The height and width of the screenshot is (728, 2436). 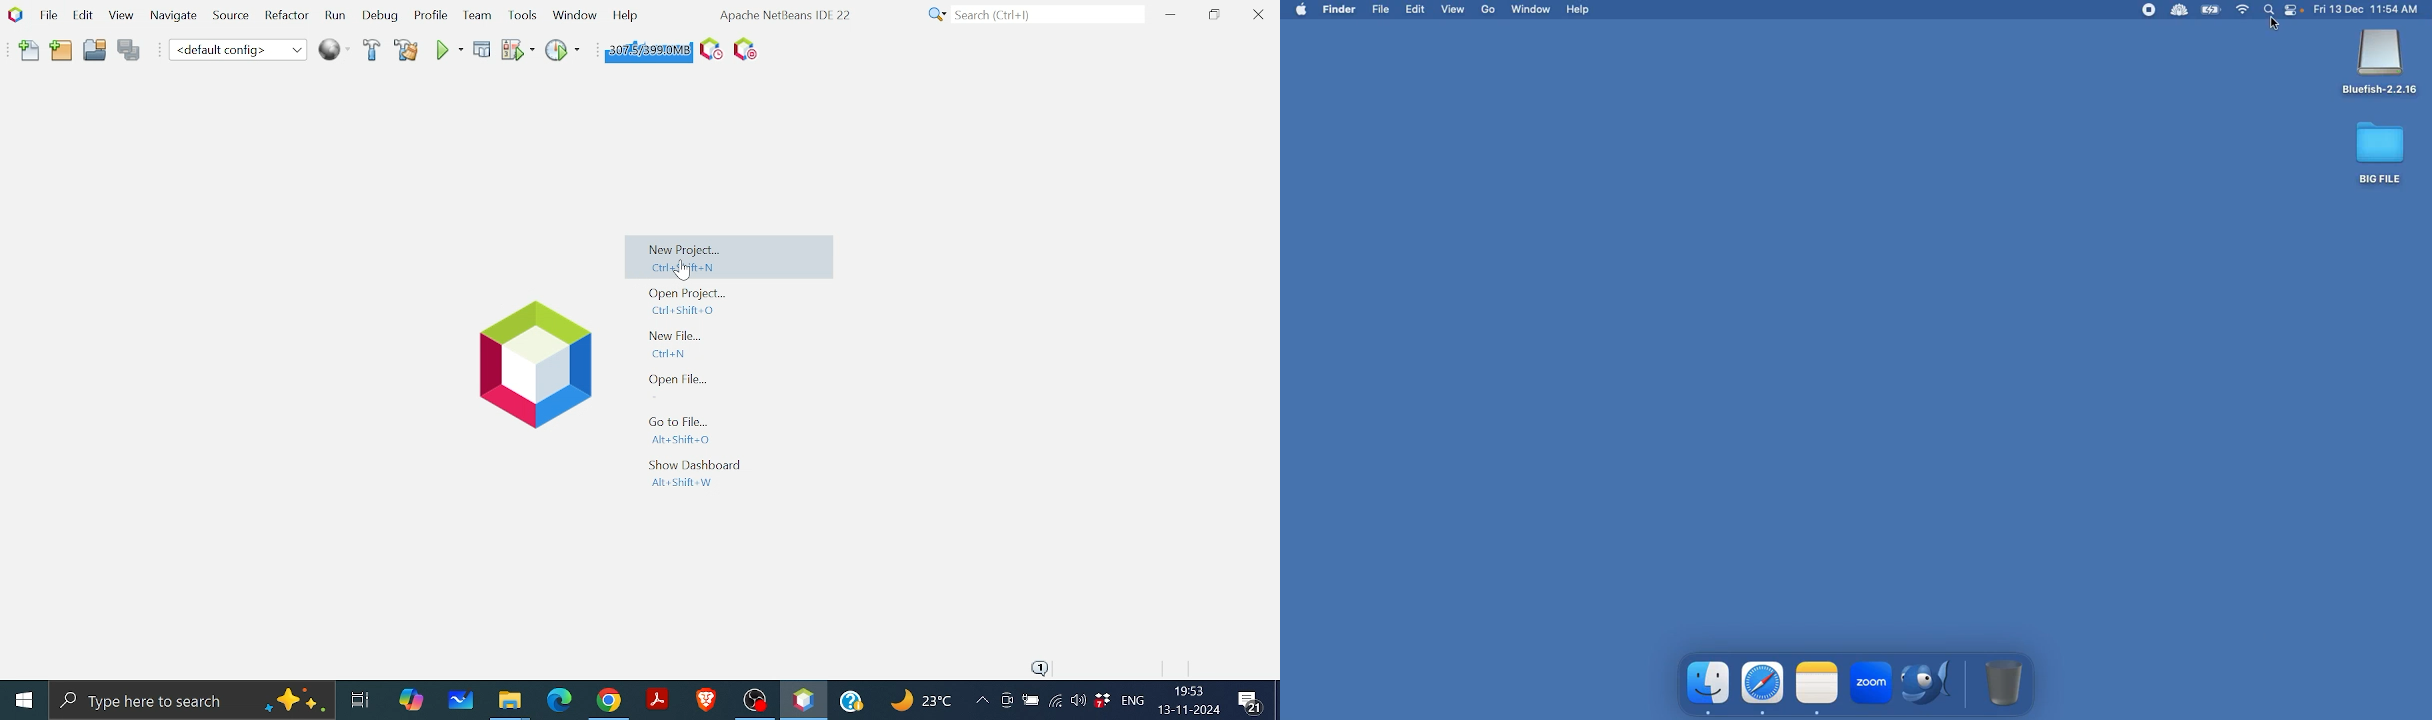 What do you see at coordinates (611, 700) in the screenshot?
I see `Google chrome` at bounding box center [611, 700].